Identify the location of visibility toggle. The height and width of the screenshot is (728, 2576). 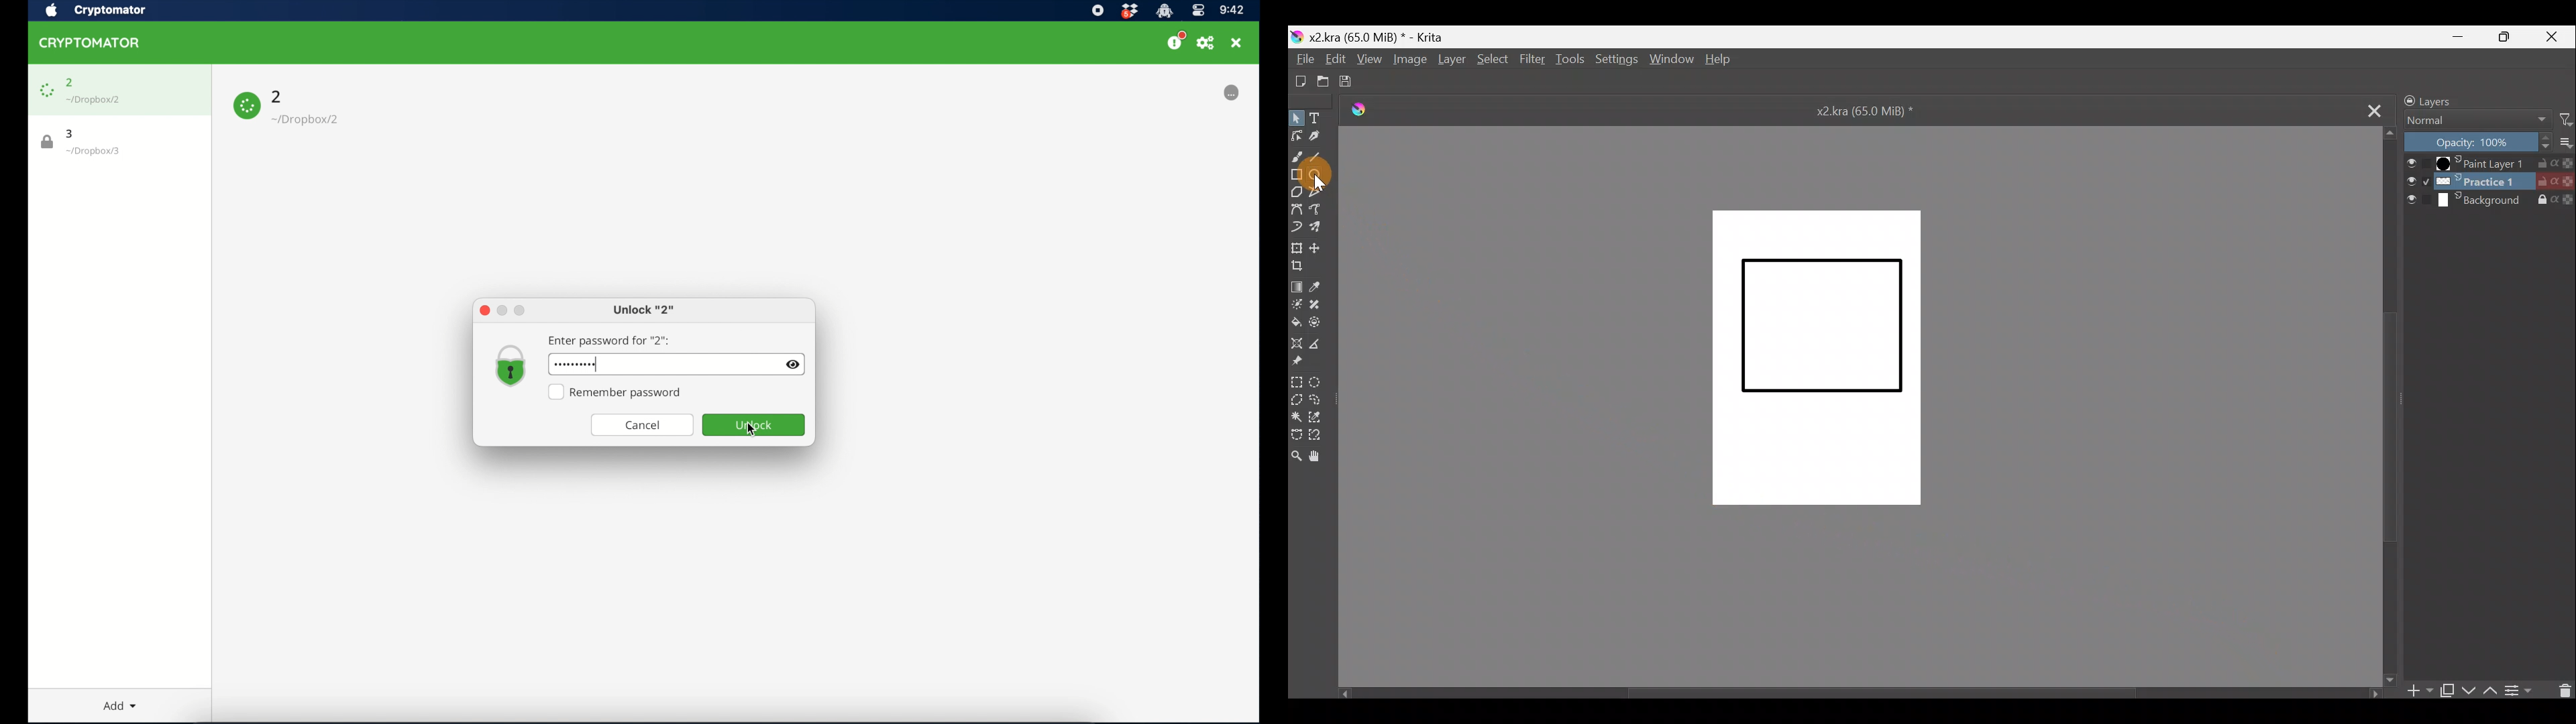
(794, 365).